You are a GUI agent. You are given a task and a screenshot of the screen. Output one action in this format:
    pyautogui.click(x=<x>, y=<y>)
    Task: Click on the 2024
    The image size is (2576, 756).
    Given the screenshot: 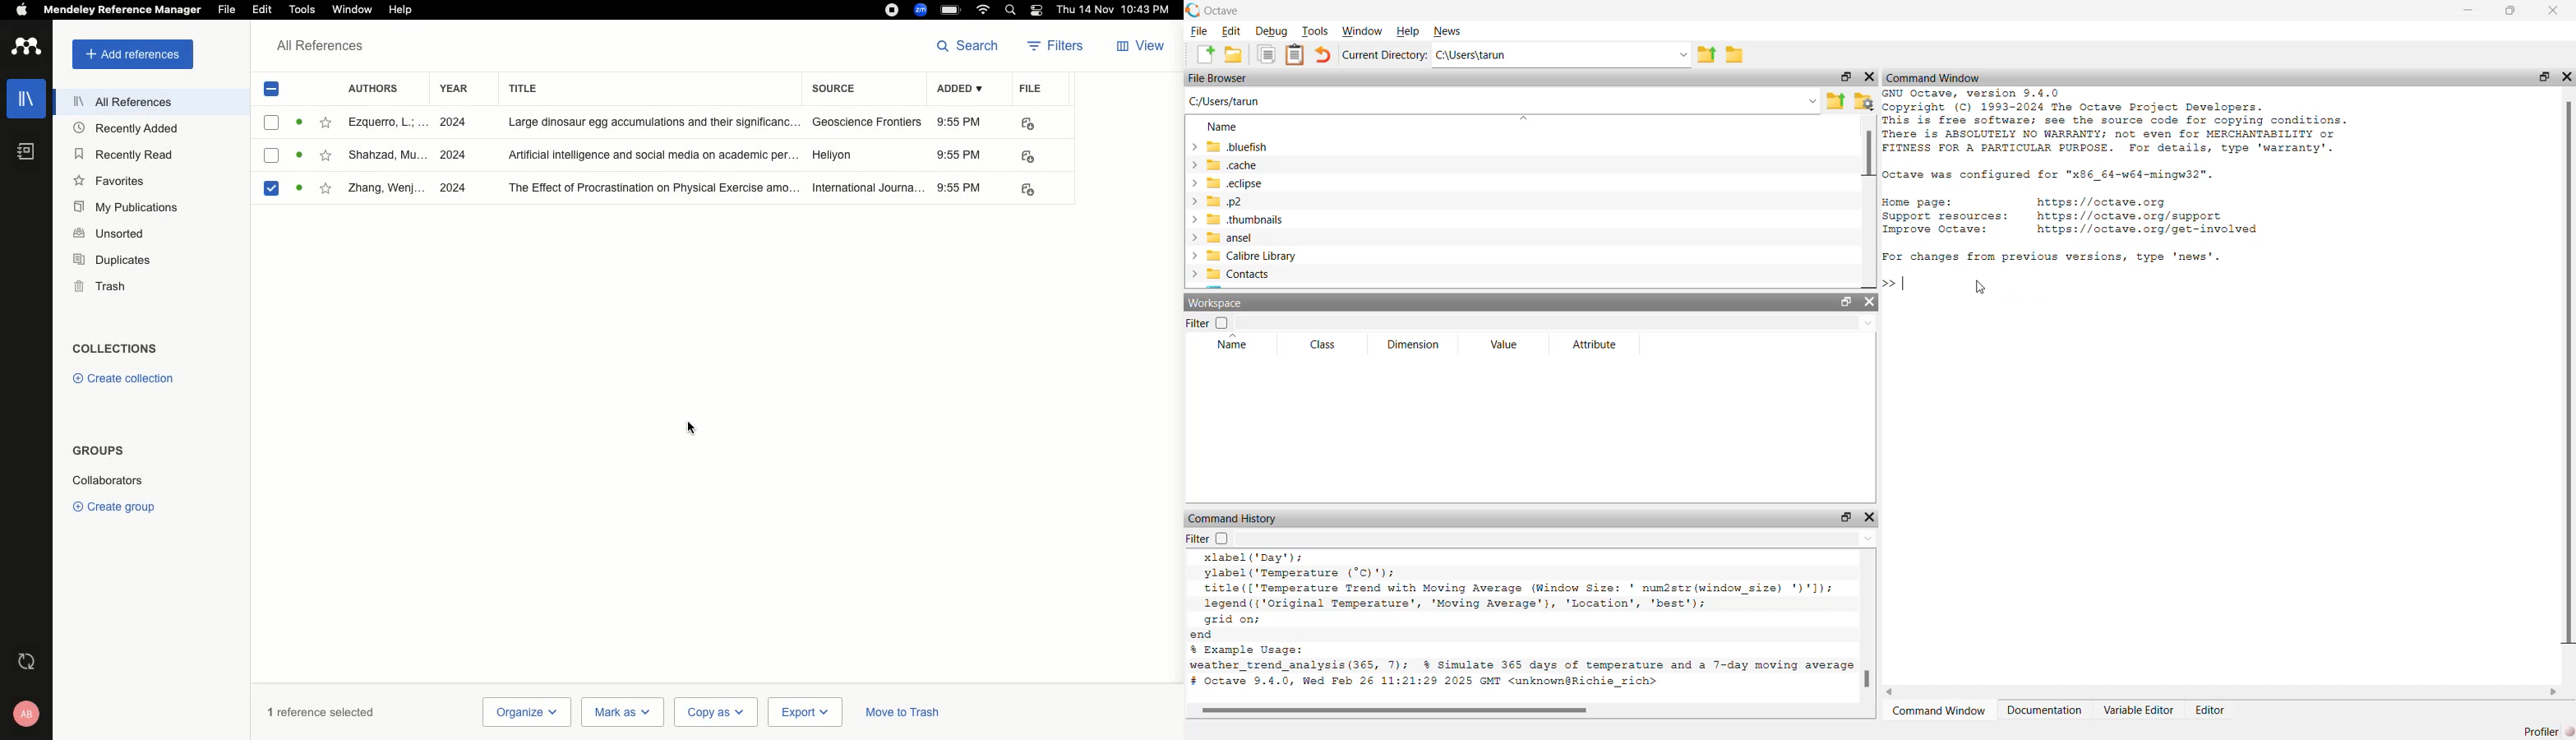 What is the action you would take?
    pyautogui.click(x=456, y=187)
    